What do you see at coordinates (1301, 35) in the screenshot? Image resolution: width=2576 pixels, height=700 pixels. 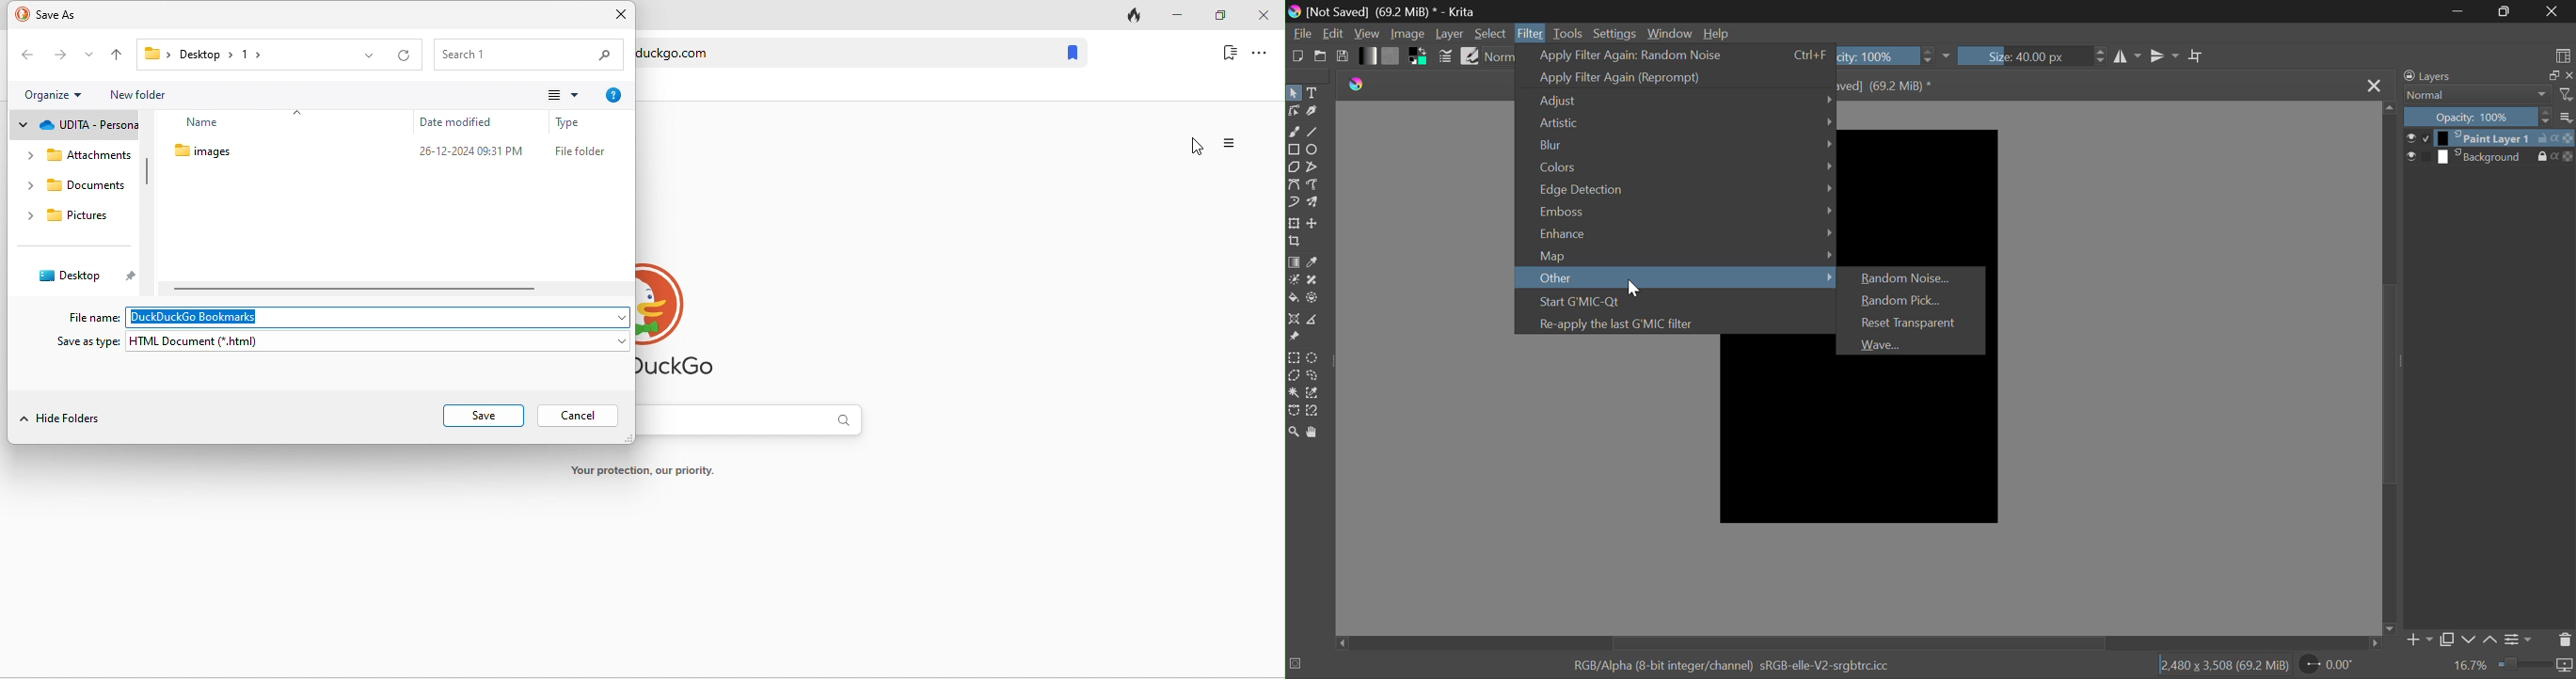 I see `File` at bounding box center [1301, 35].